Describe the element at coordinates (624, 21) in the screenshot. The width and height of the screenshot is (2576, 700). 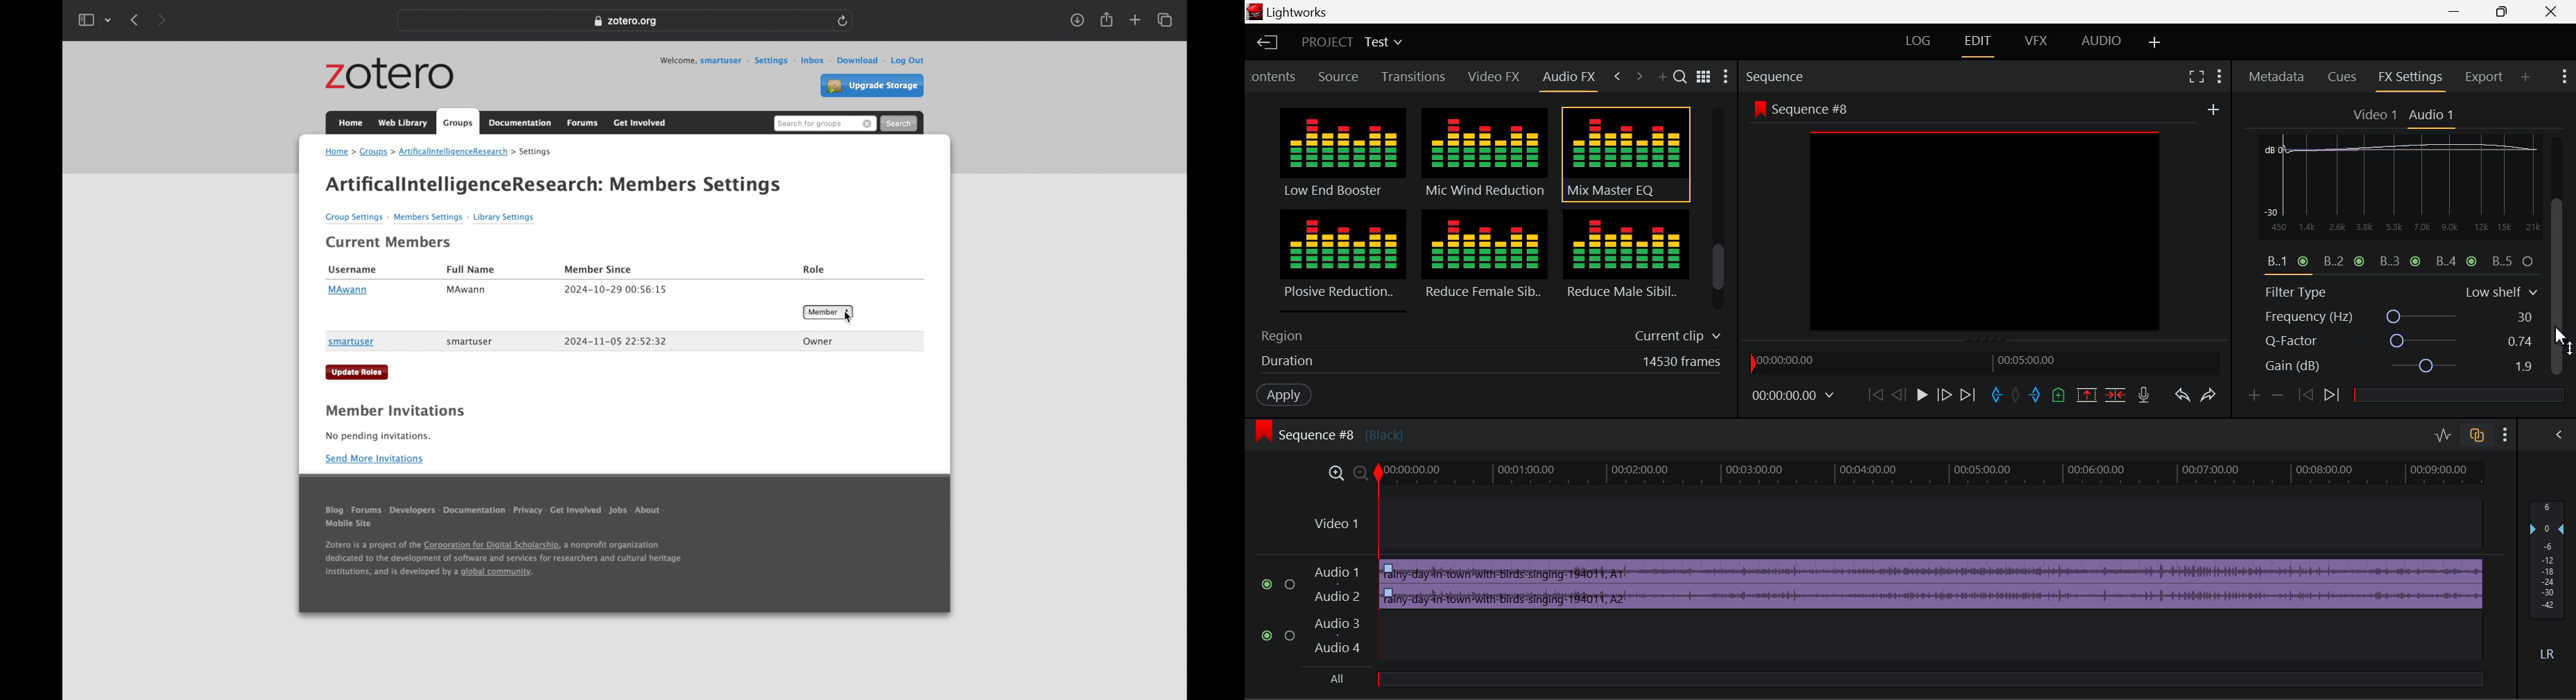
I see `web address` at that location.